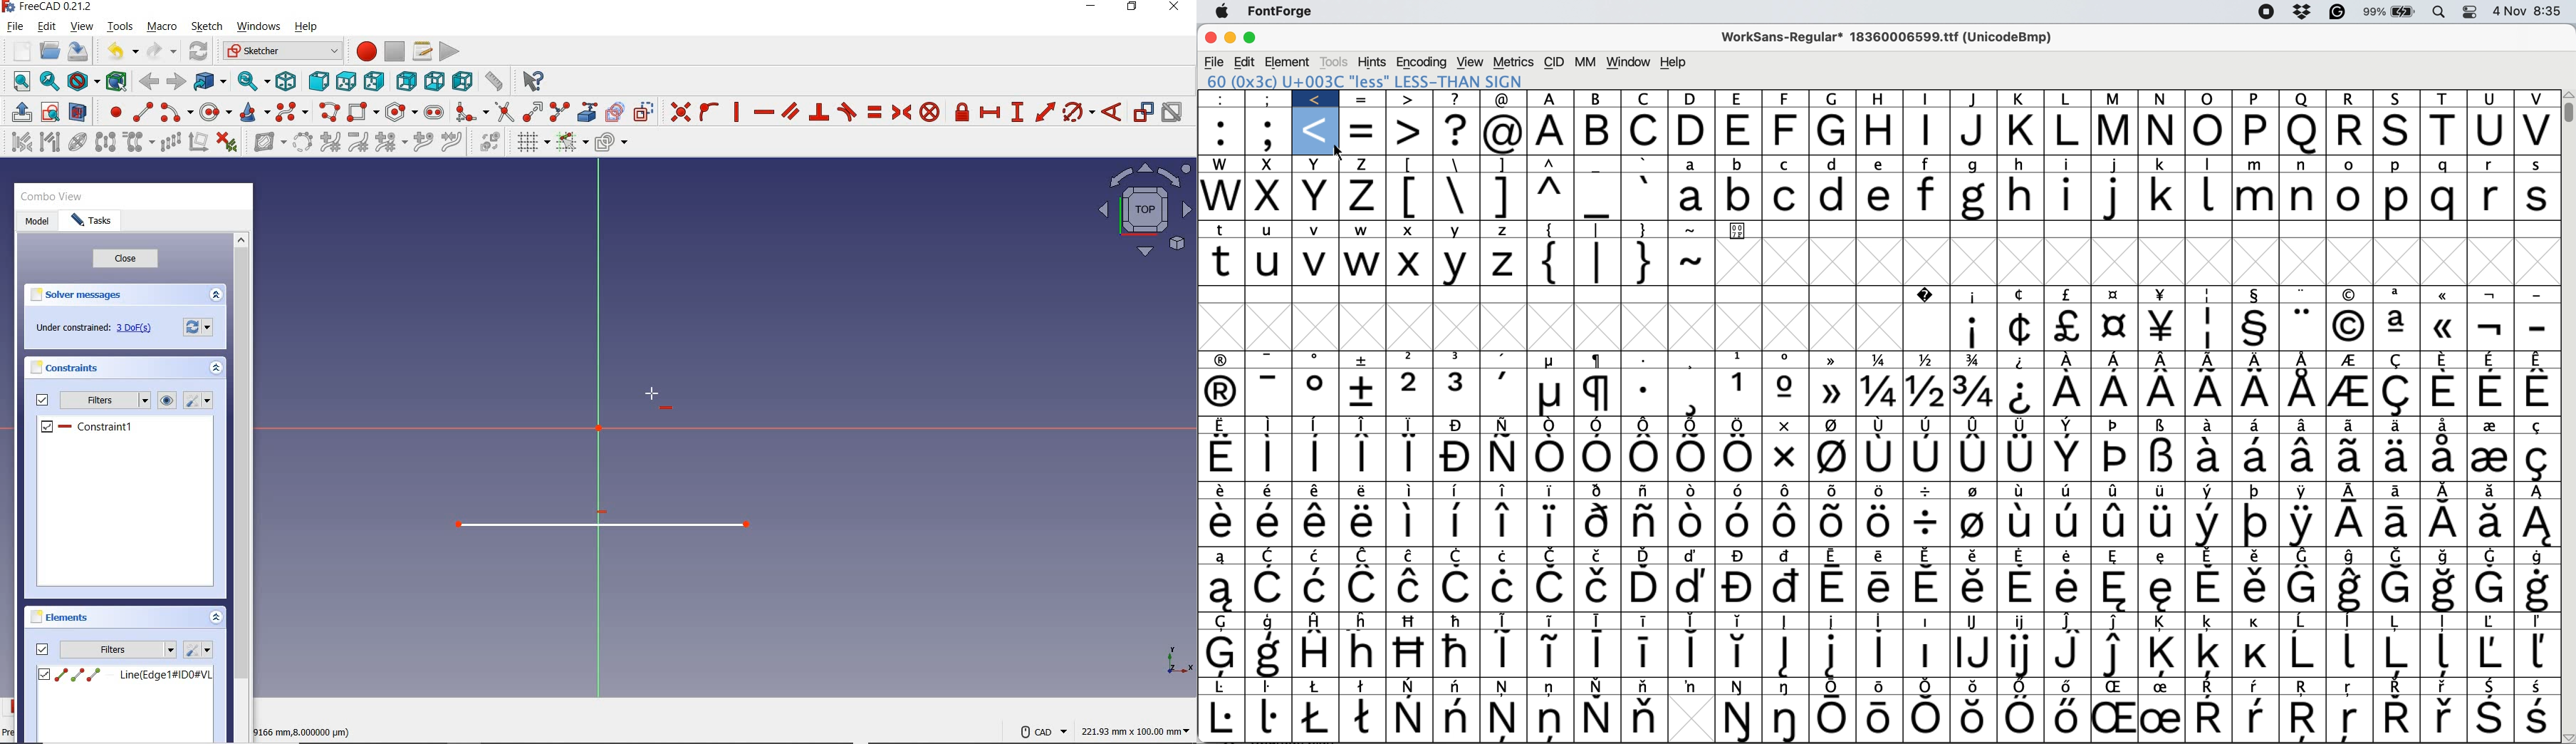  Describe the element at coordinates (1504, 165) in the screenshot. I see `]` at that location.